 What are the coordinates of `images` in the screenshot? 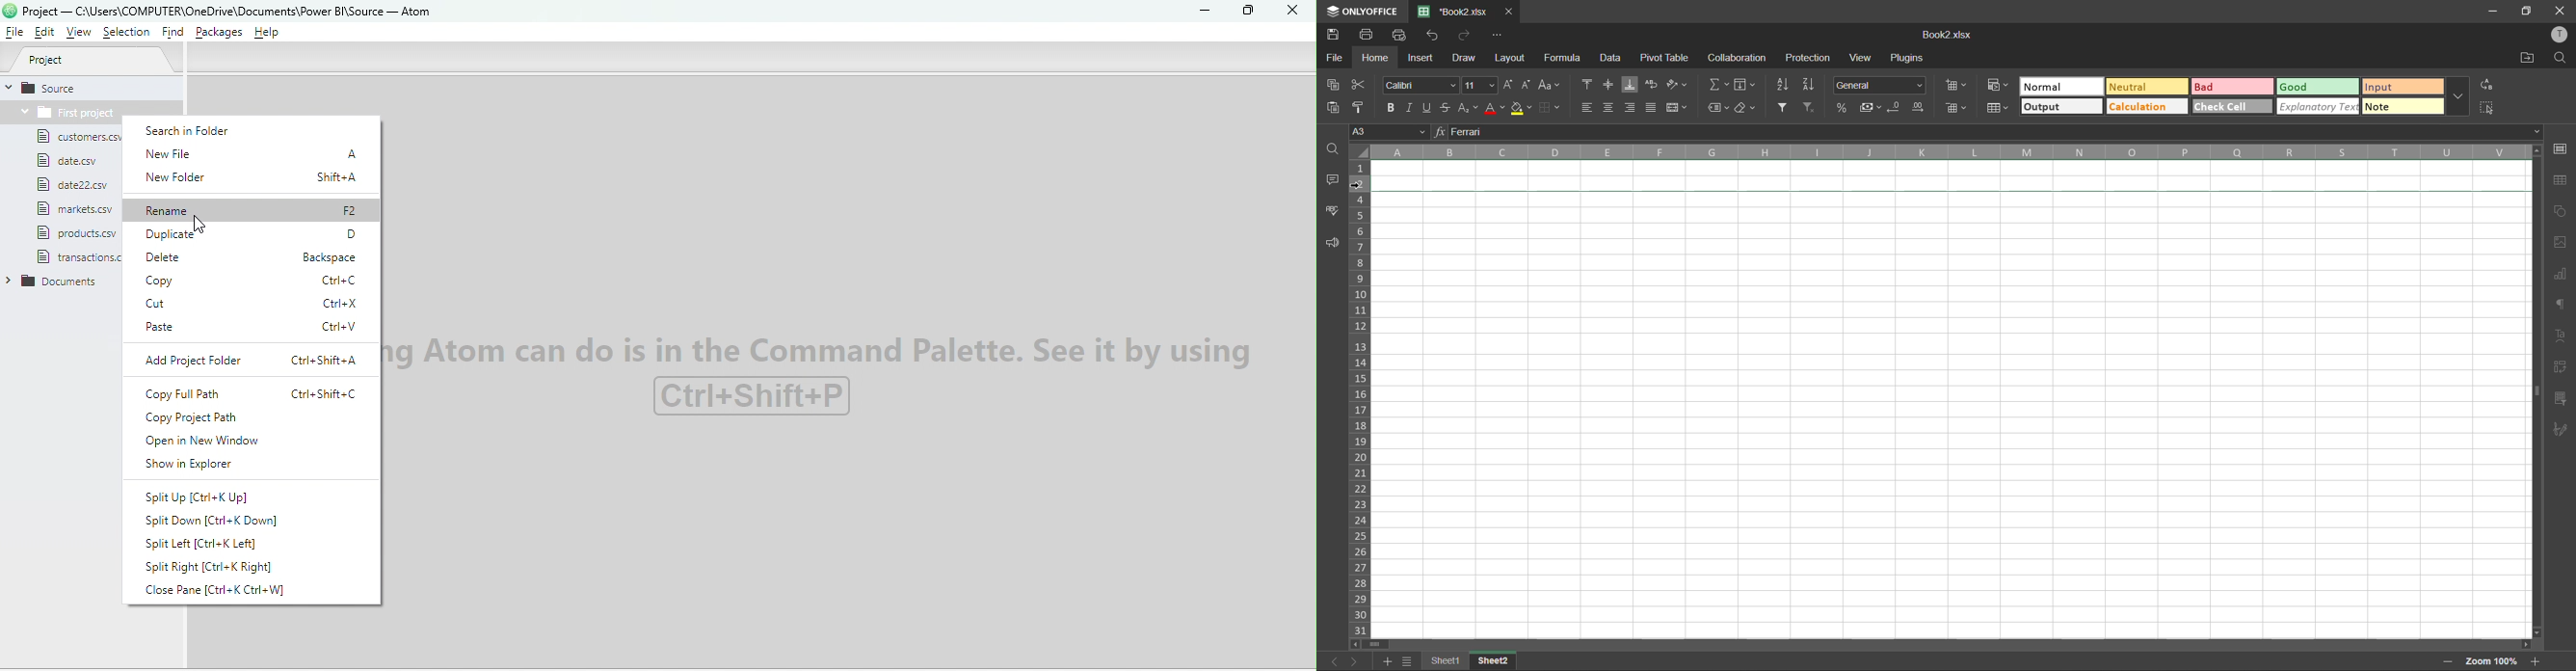 It's located at (2557, 243).